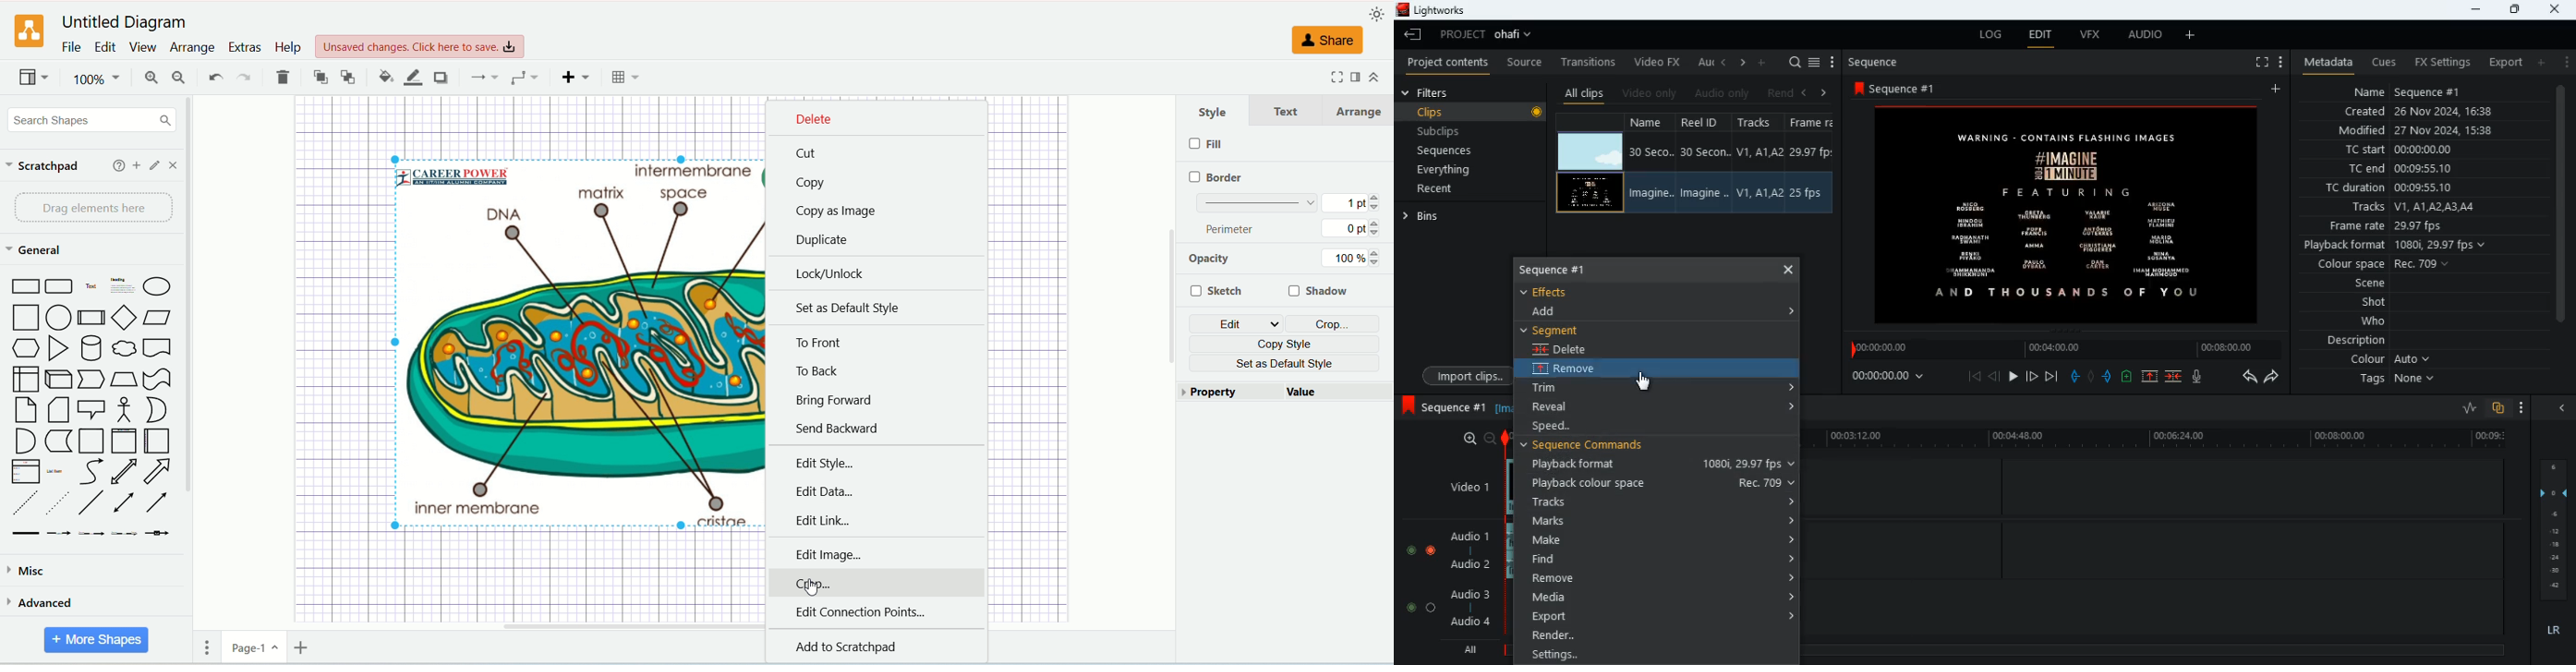 Image resolution: width=2576 pixels, height=672 pixels. I want to click on back, so click(1994, 376).